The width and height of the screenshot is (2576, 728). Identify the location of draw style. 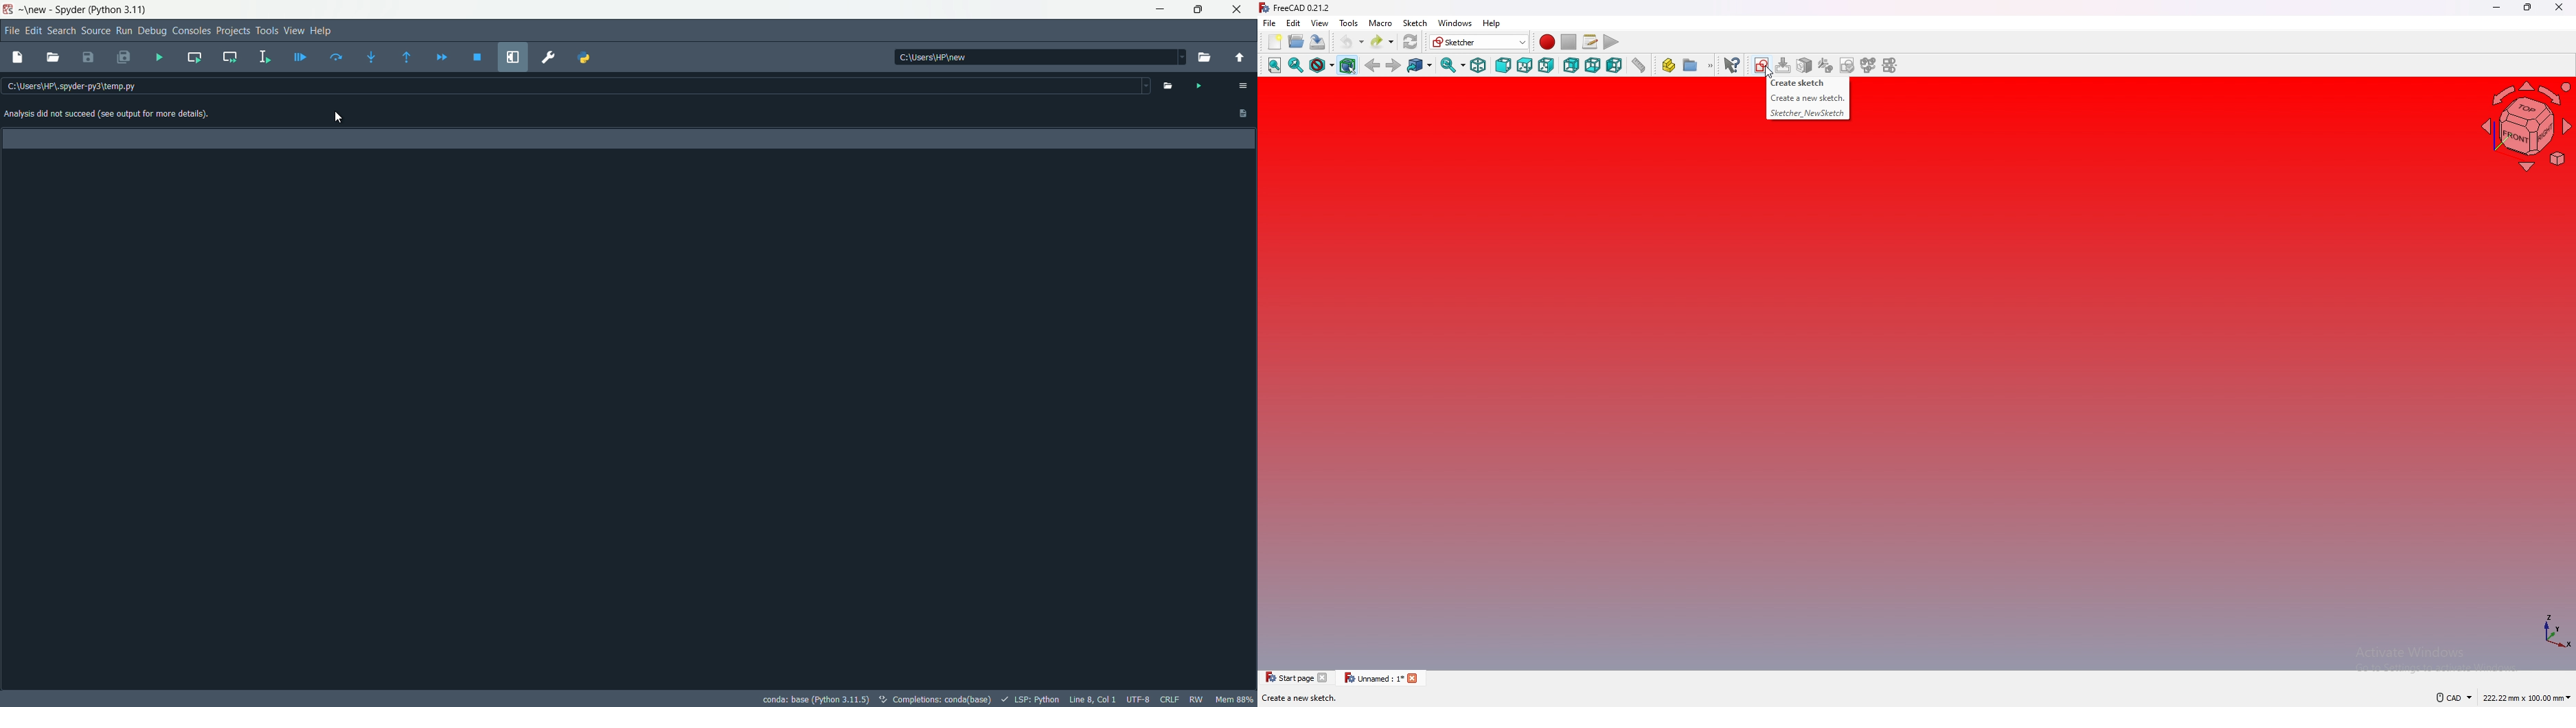
(1322, 65).